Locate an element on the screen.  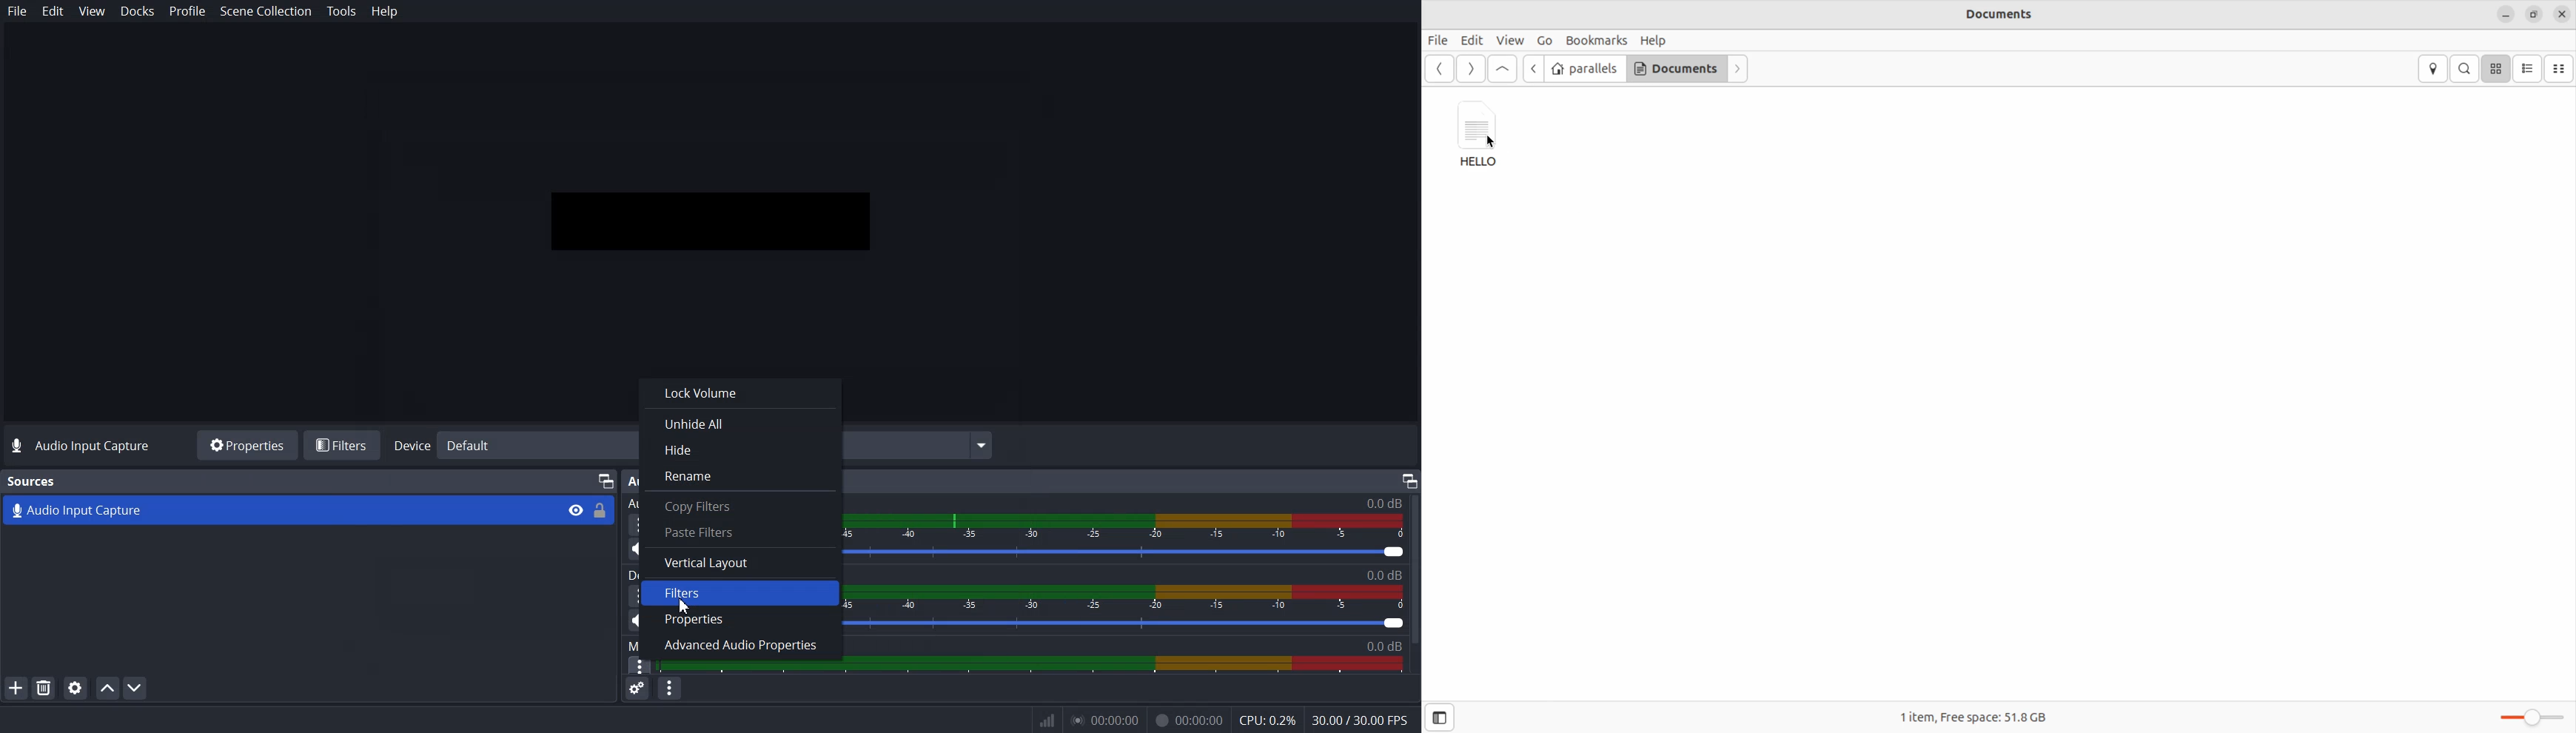
View is located at coordinates (91, 10).